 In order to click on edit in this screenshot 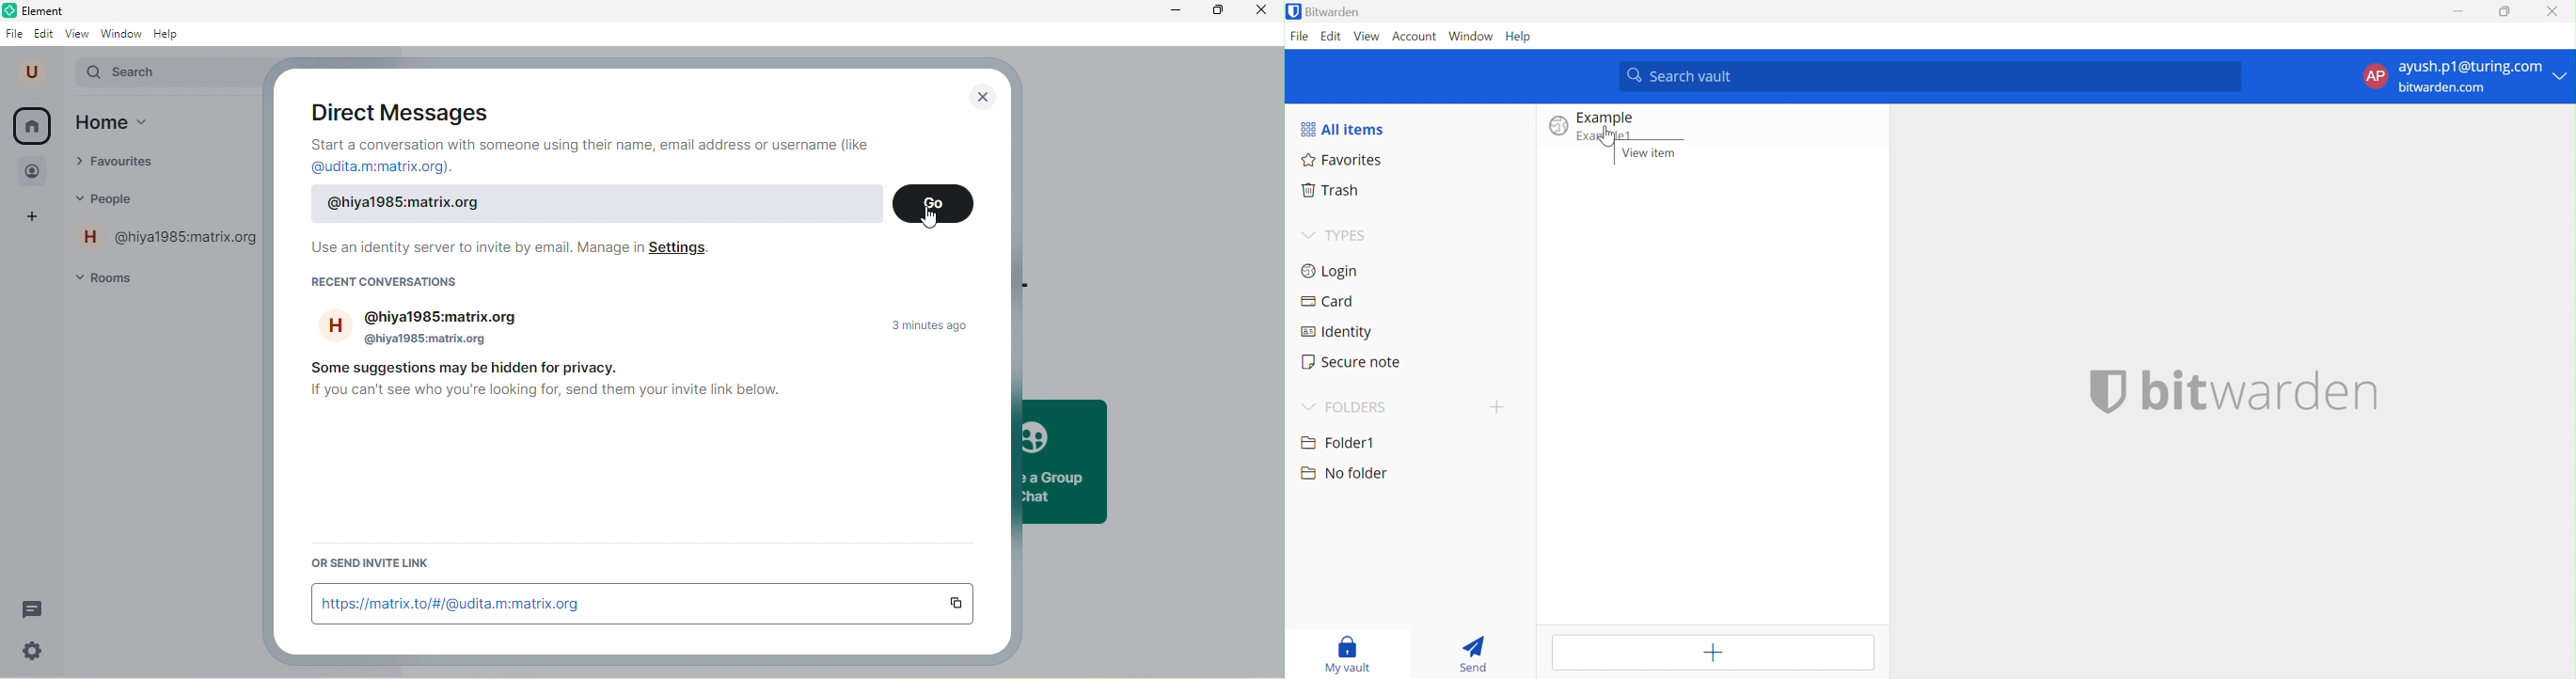, I will do `click(45, 35)`.